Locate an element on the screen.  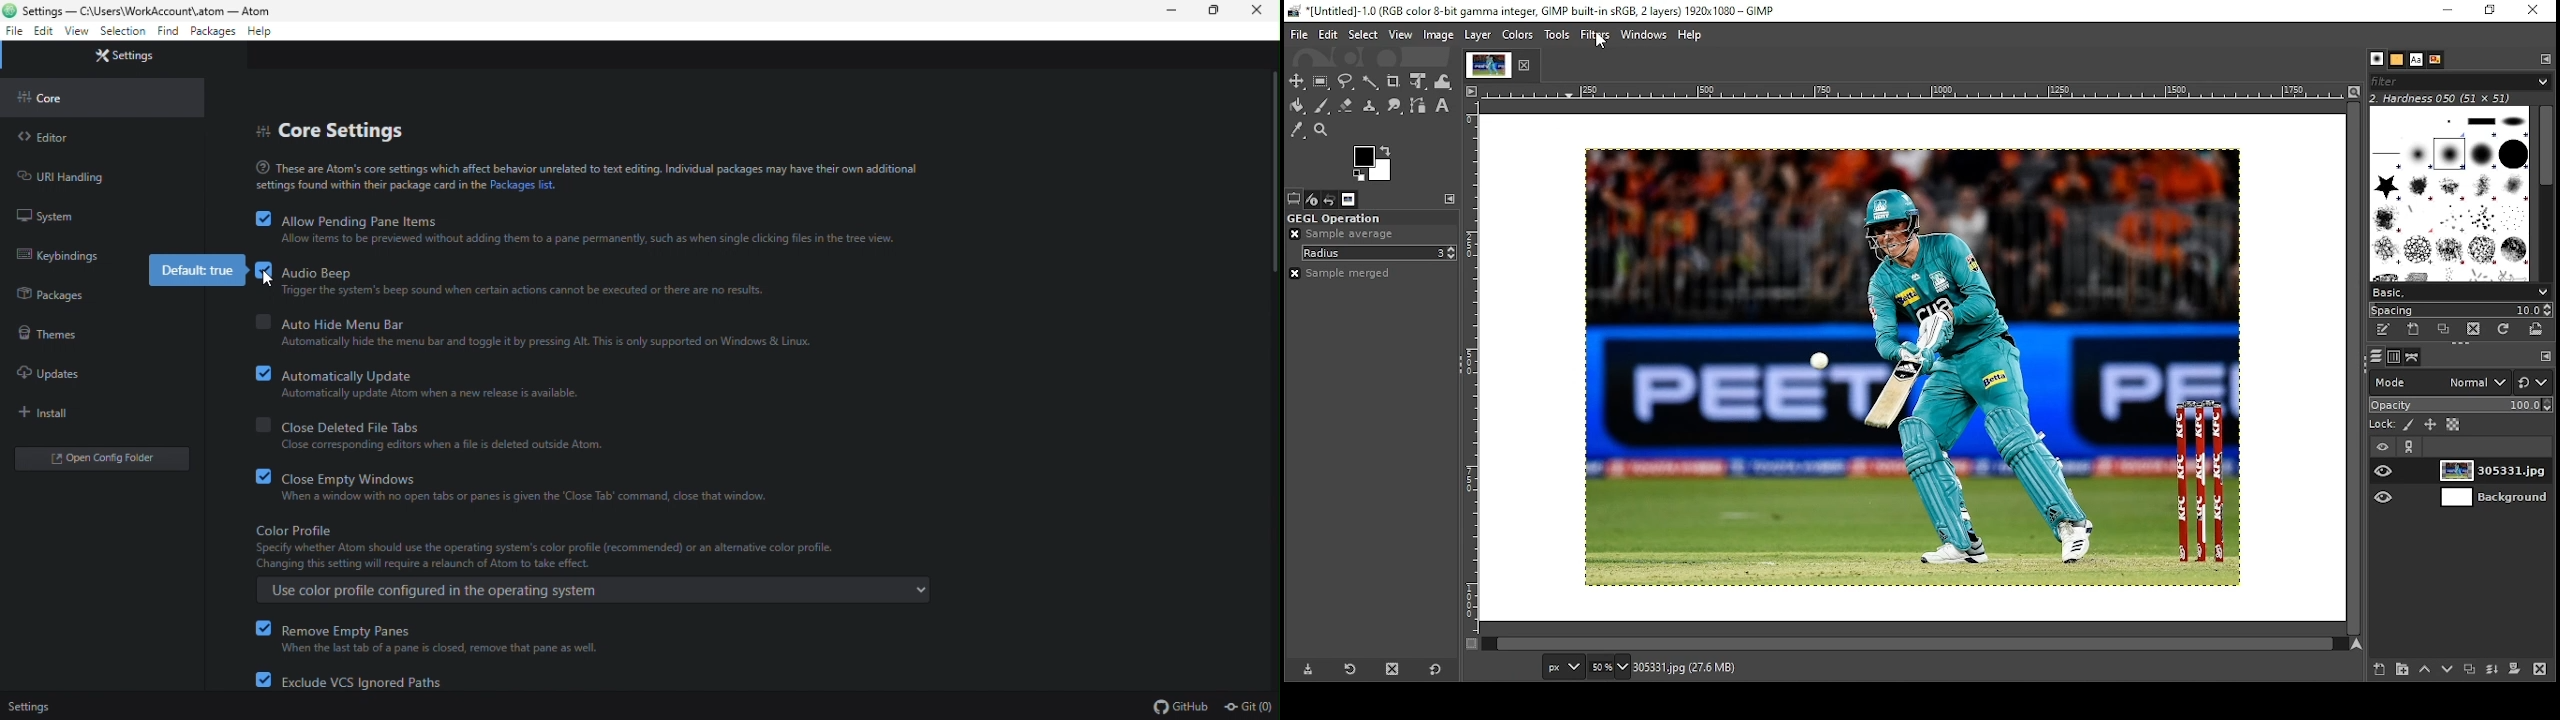
lock pixels is located at coordinates (2408, 425).